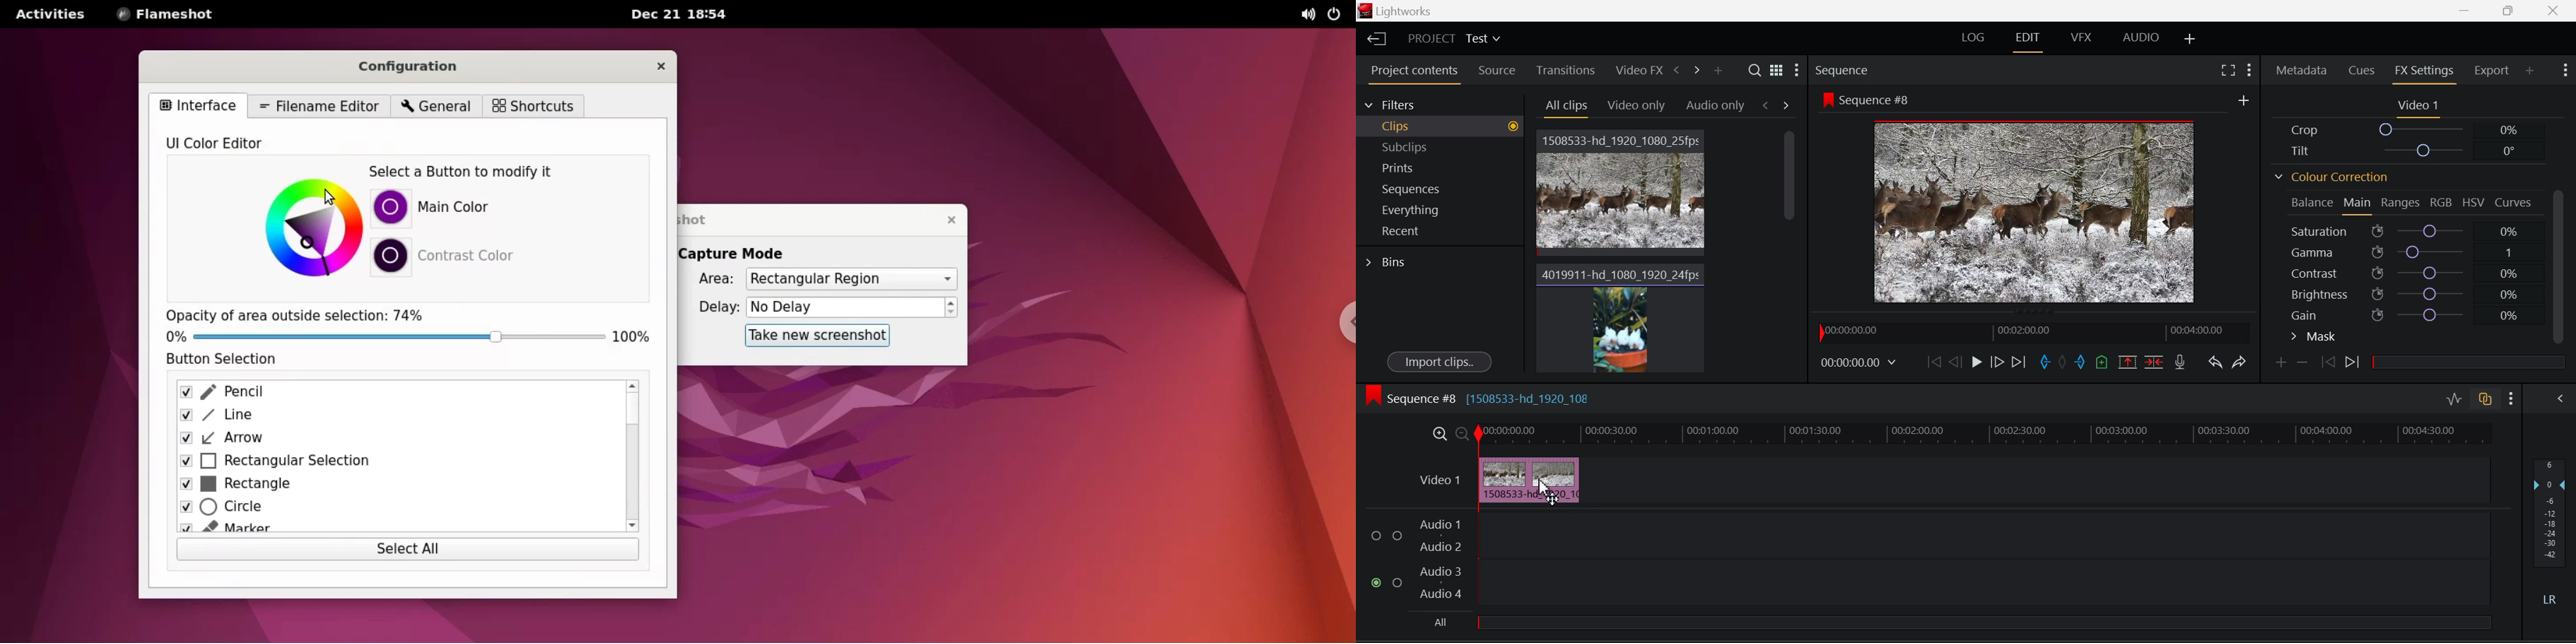  I want to click on Project Title, so click(1456, 39).